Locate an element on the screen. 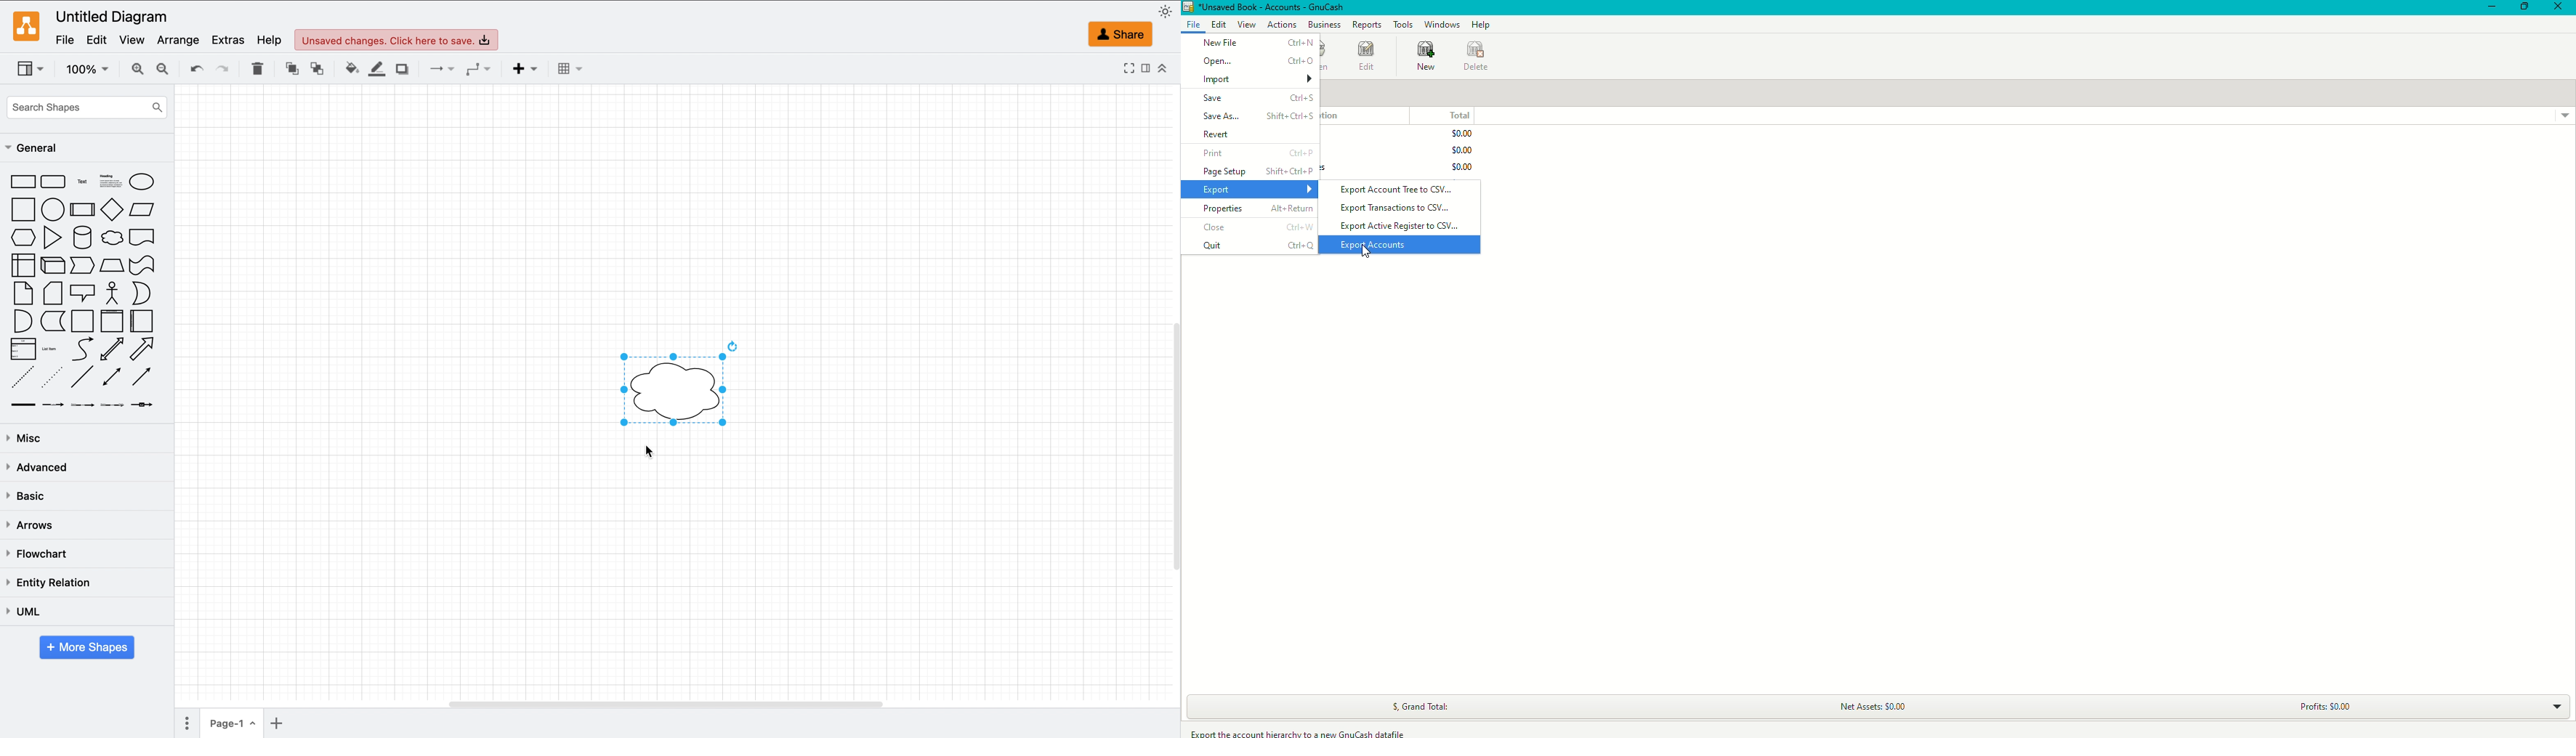  appearence is located at coordinates (1168, 11).